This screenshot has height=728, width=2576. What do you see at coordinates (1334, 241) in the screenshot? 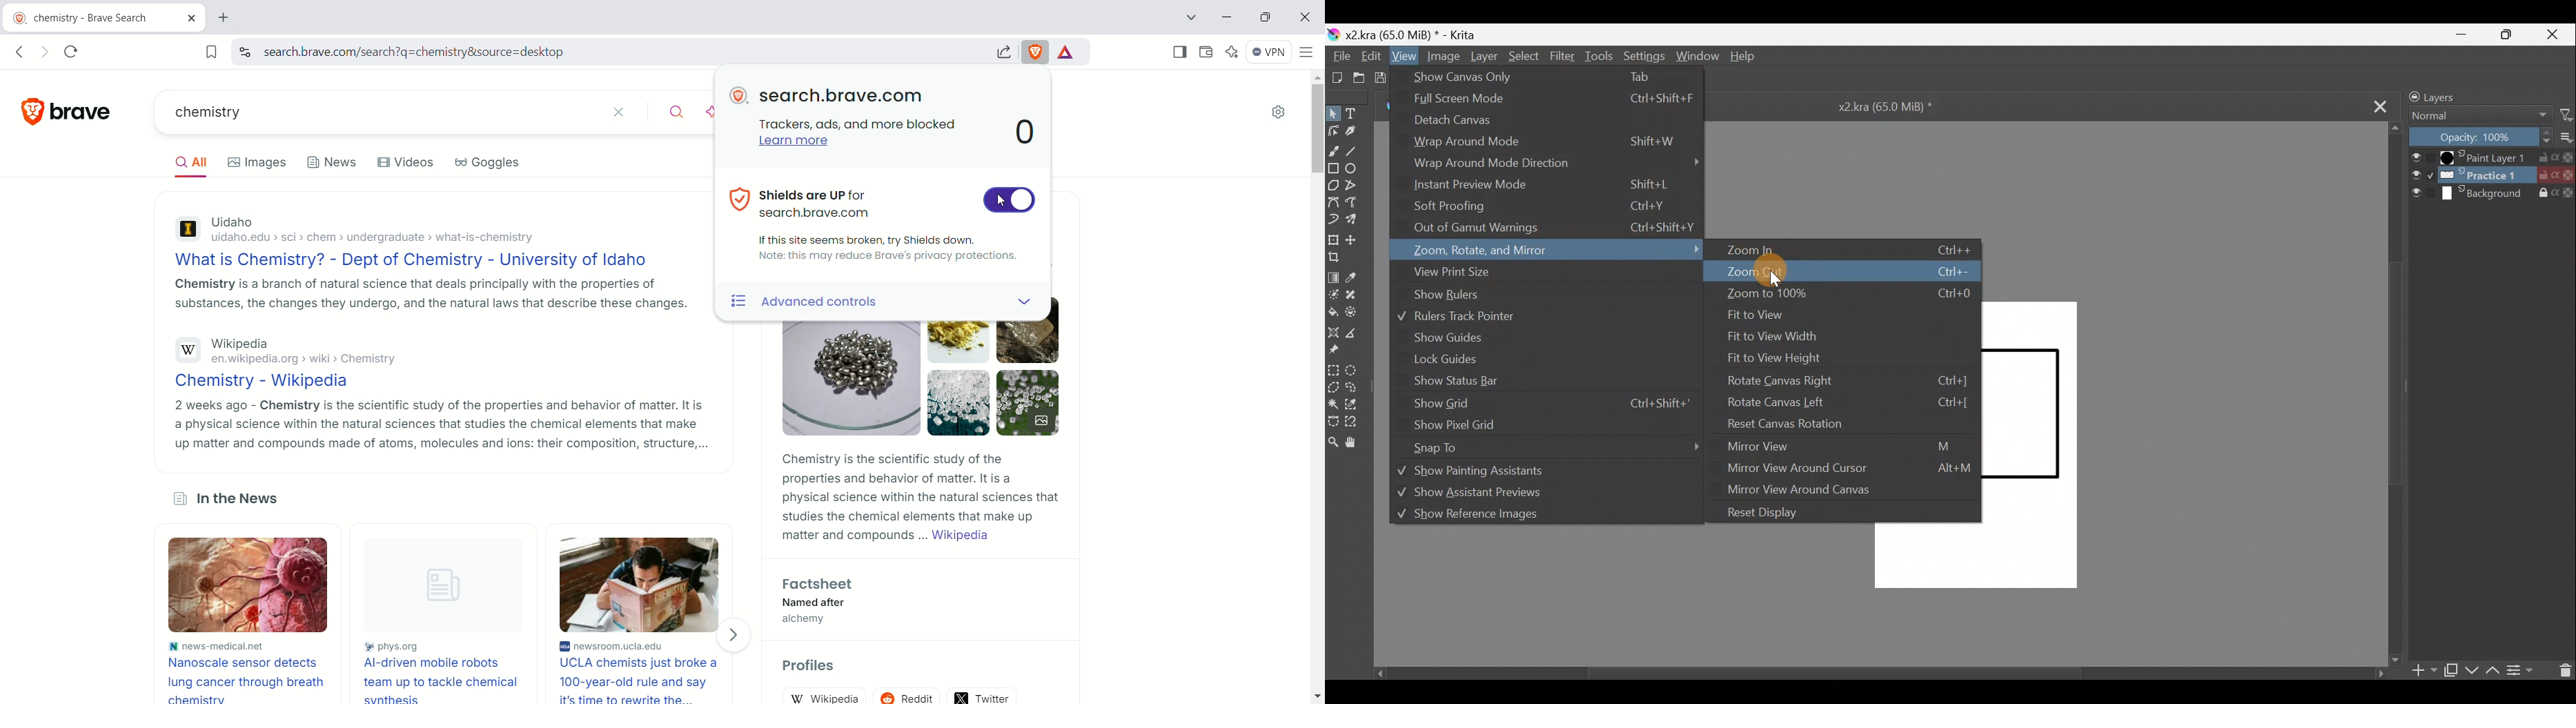
I see `Transform a layer/selection` at bounding box center [1334, 241].